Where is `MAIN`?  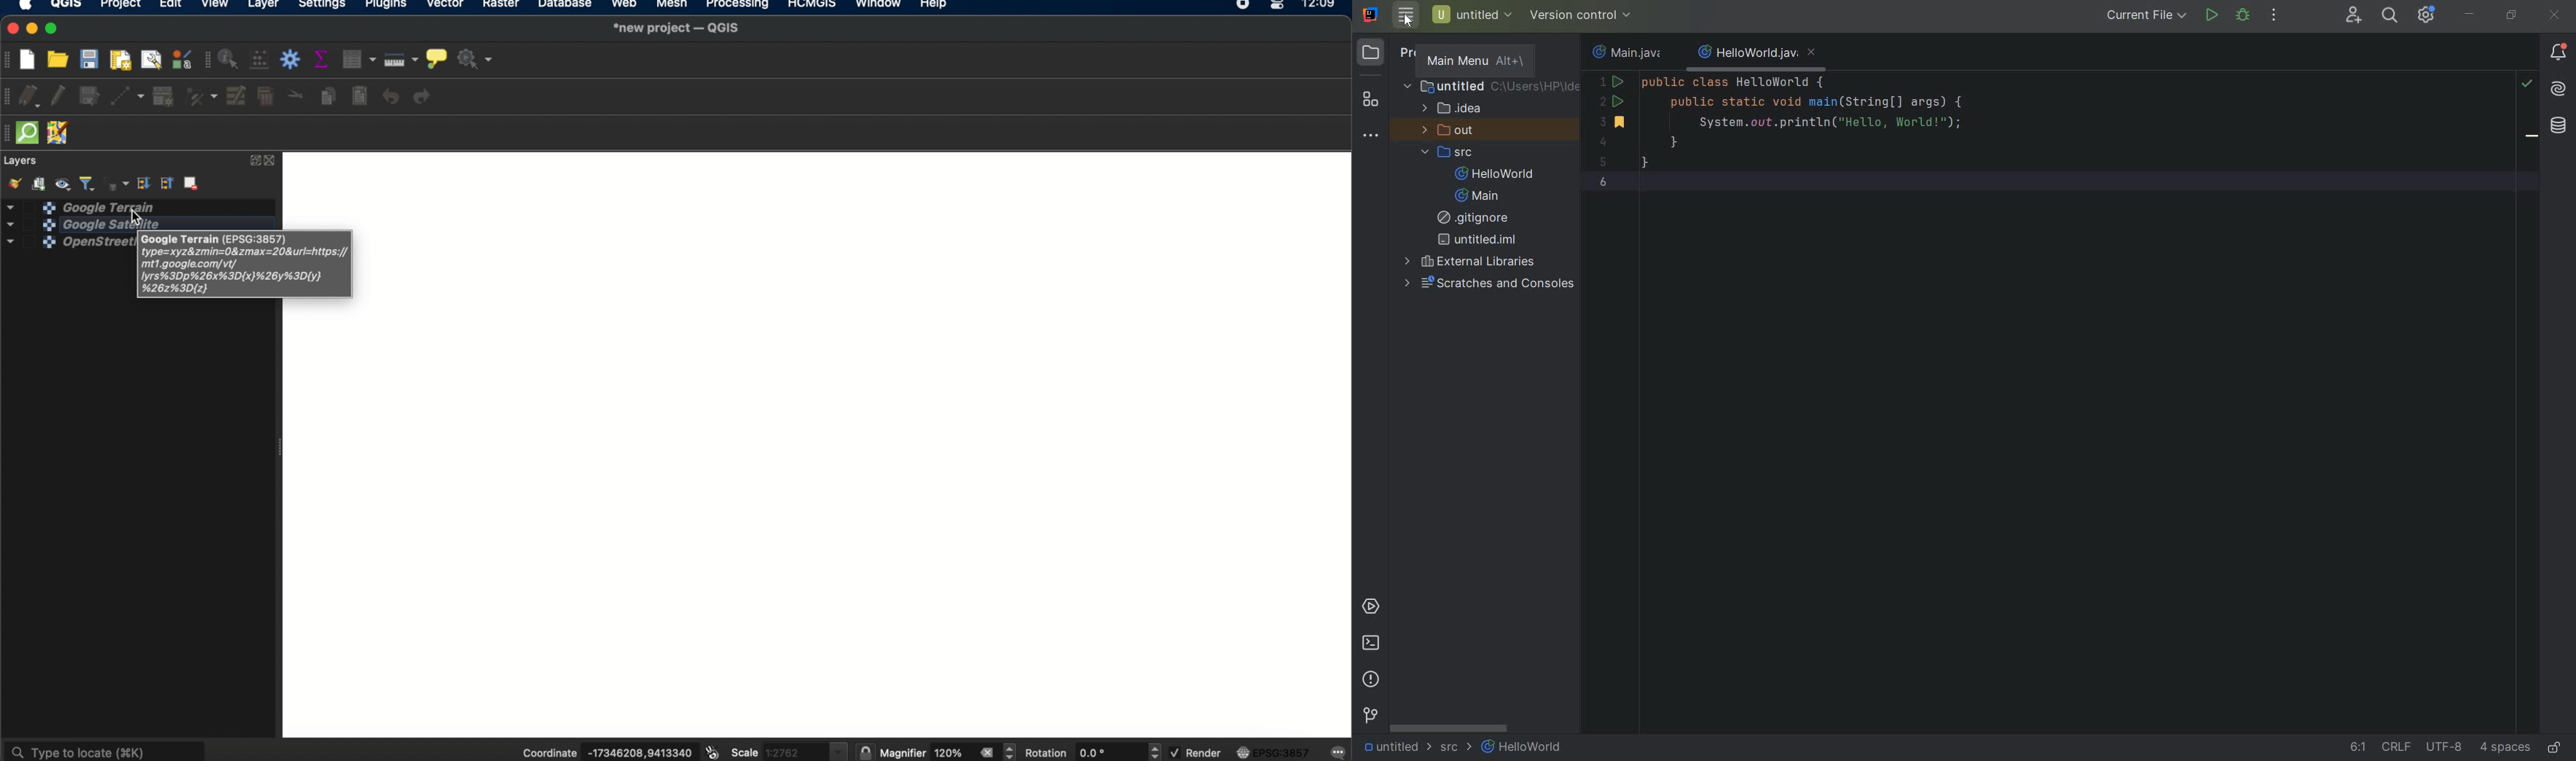 MAIN is located at coordinates (1480, 195).